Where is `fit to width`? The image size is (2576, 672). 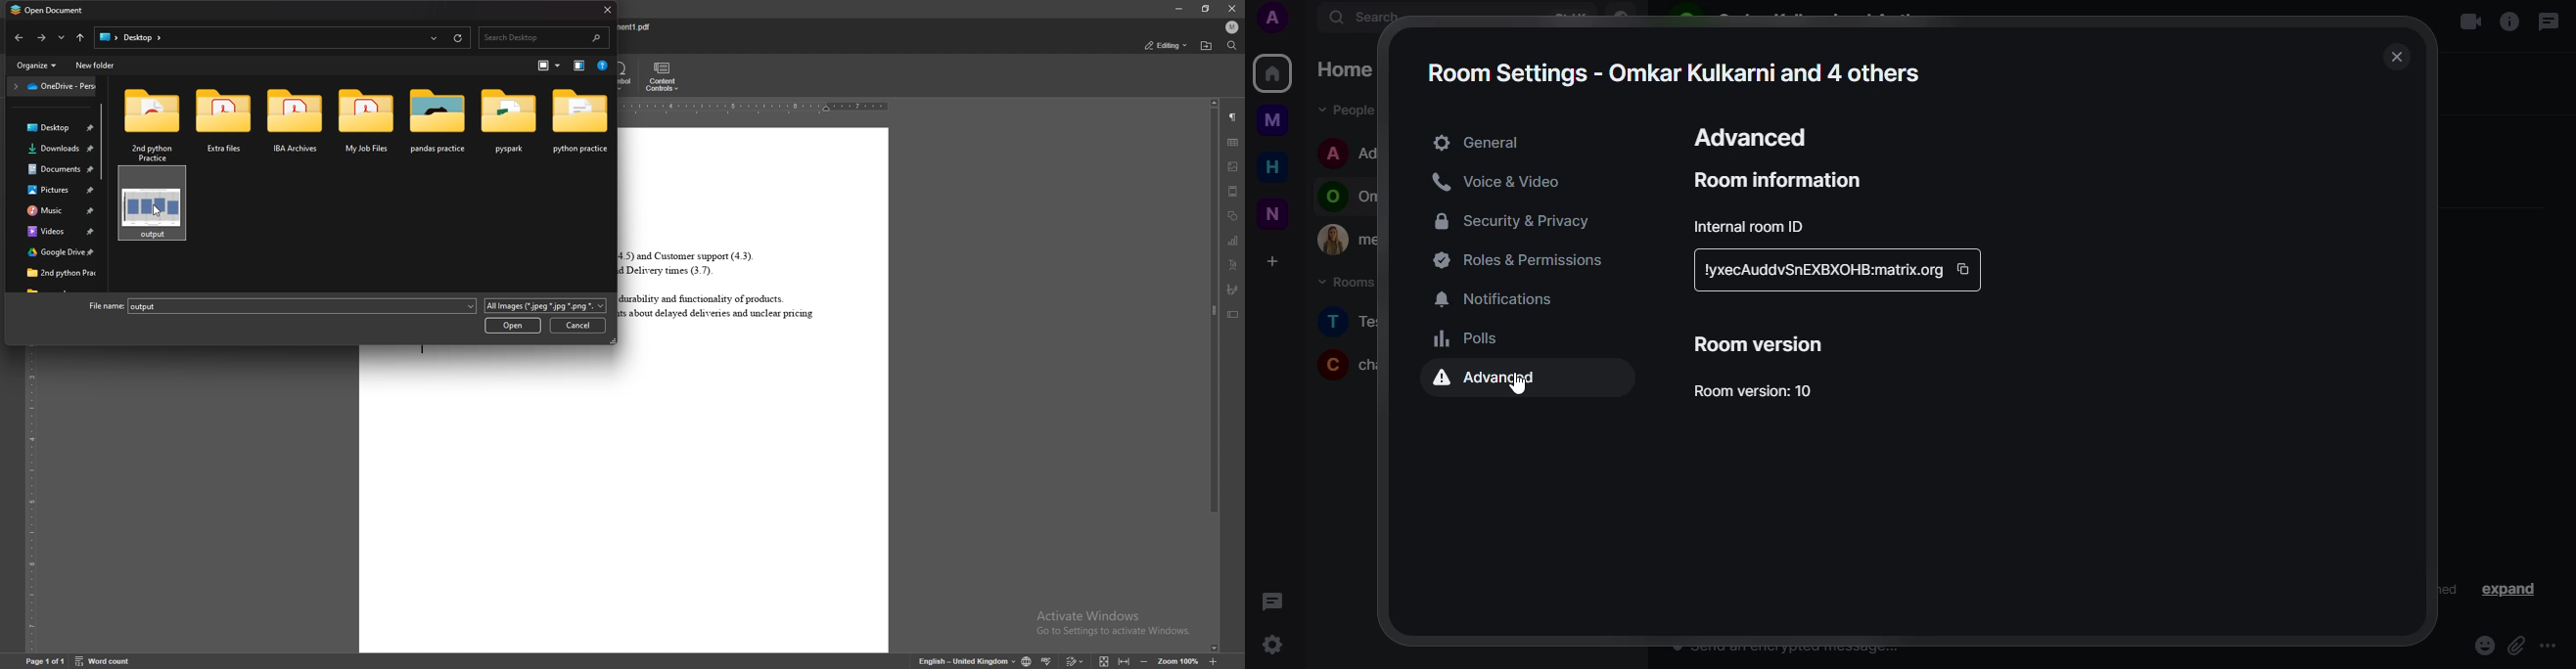
fit to width is located at coordinates (1125, 661).